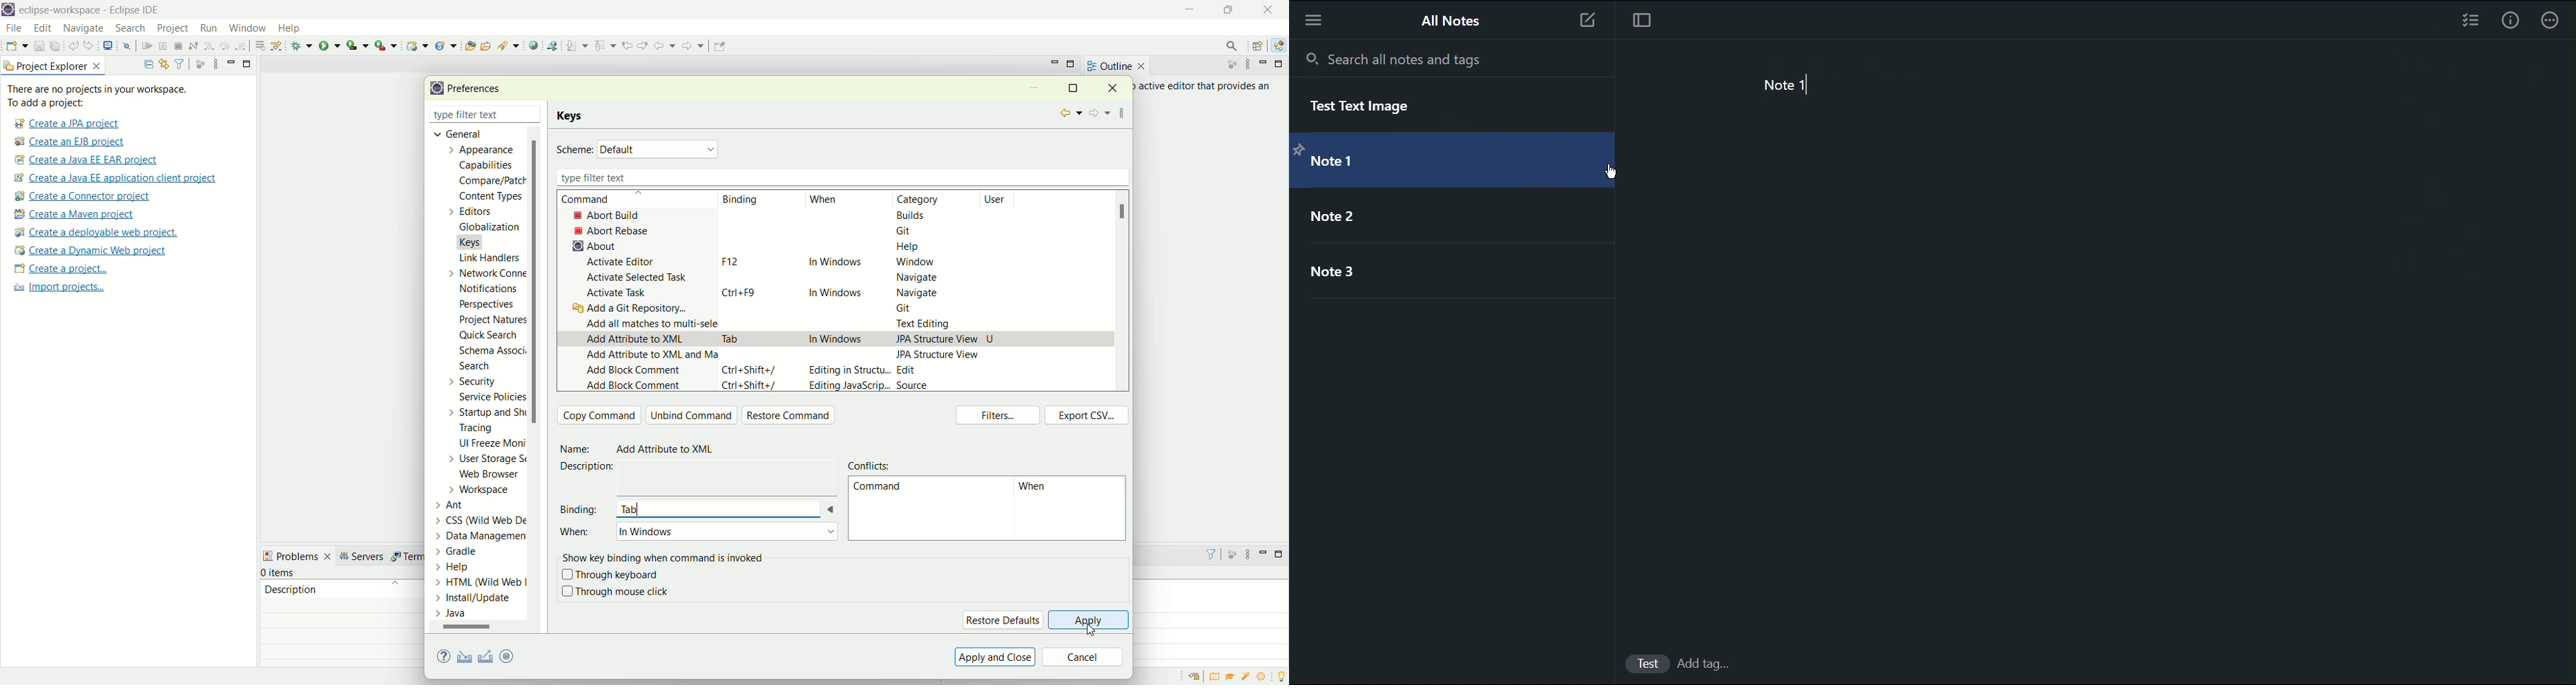  What do you see at coordinates (927, 324) in the screenshot?
I see `text editing` at bounding box center [927, 324].